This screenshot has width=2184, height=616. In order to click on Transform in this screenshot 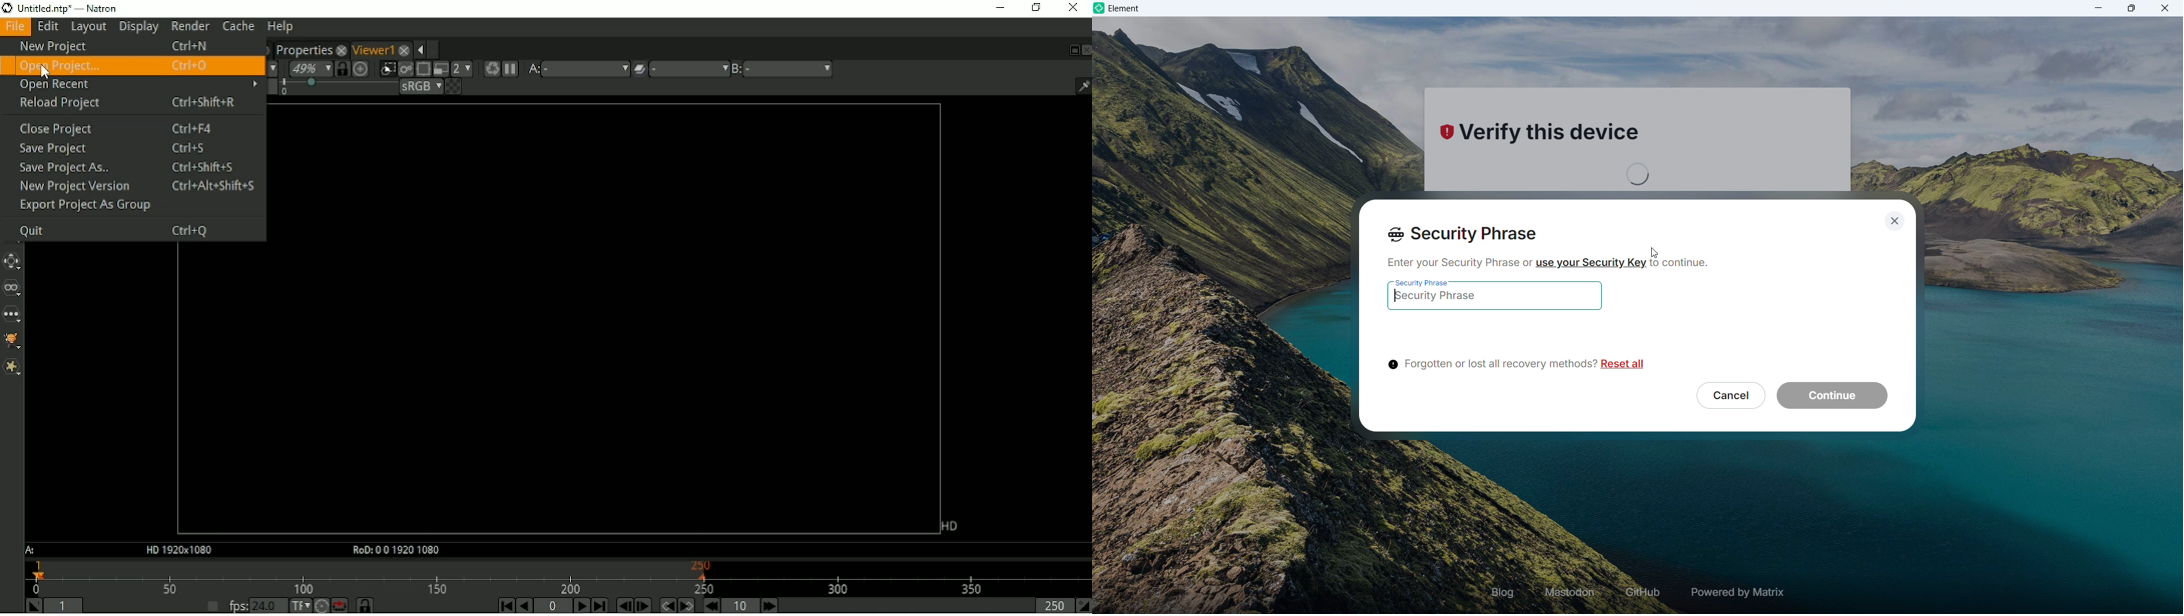, I will do `click(14, 261)`.